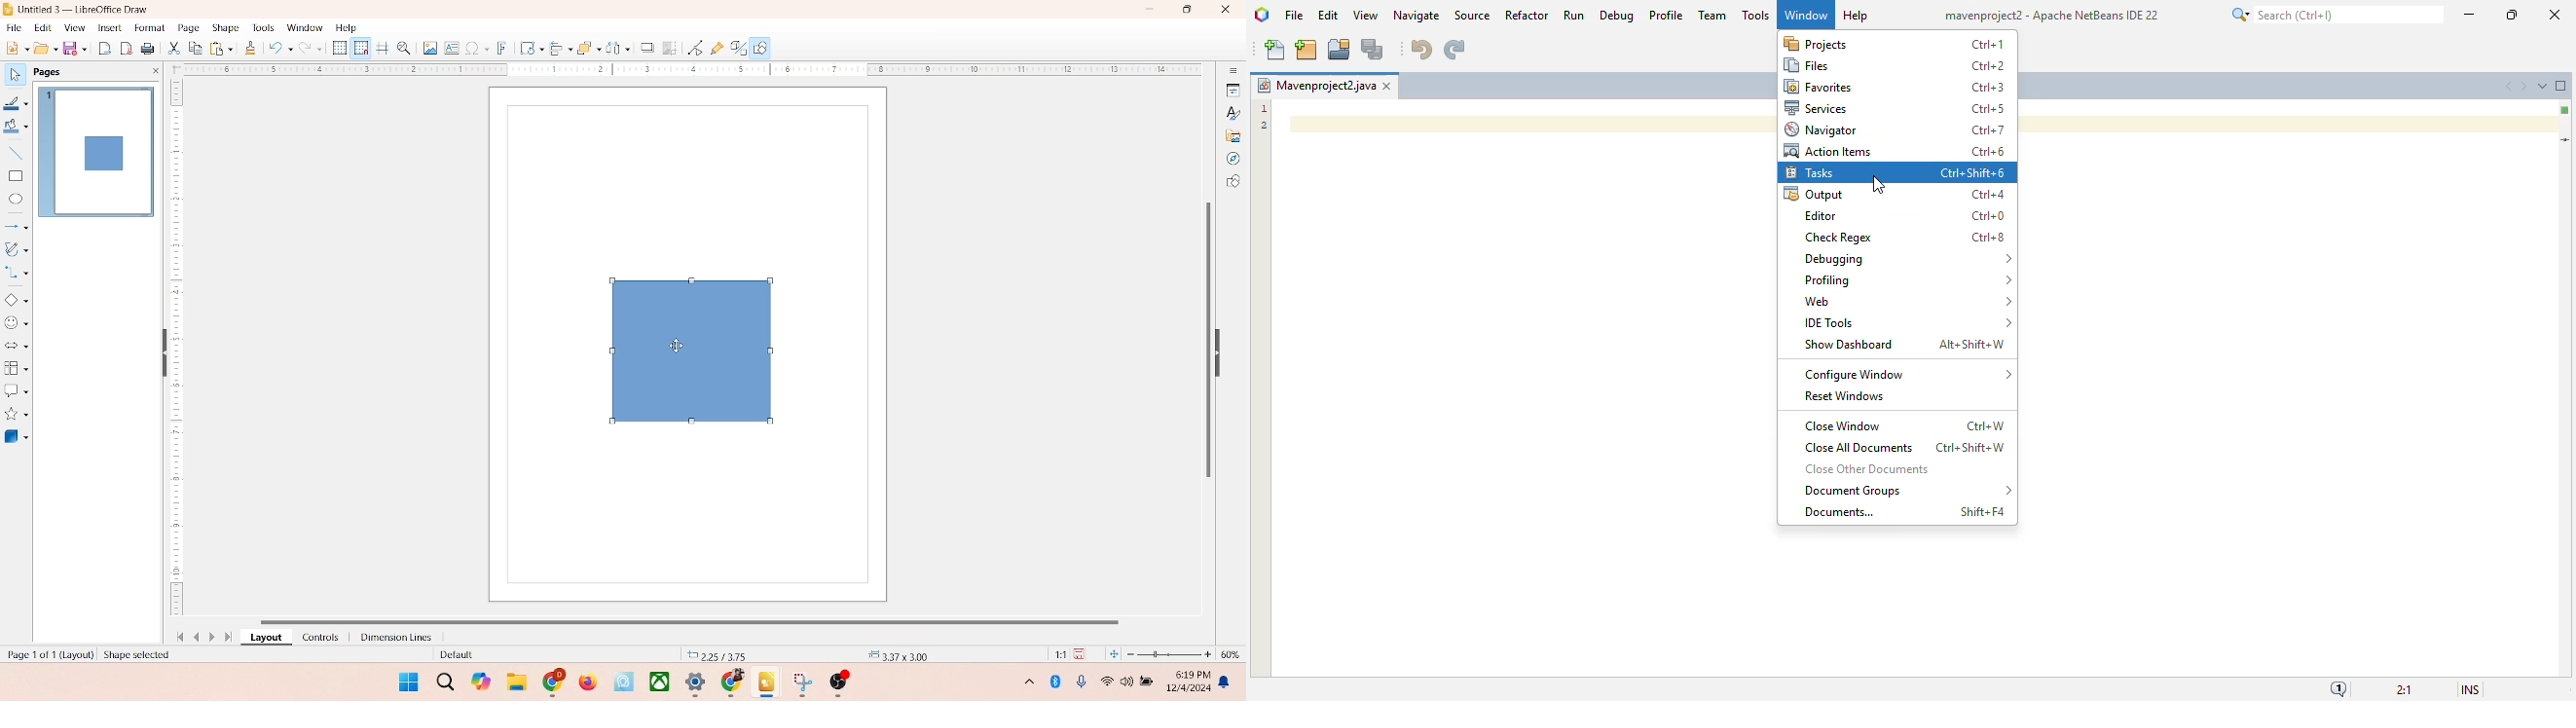  What do you see at coordinates (695, 47) in the screenshot?
I see `point edit mode` at bounding box center [695, 47].